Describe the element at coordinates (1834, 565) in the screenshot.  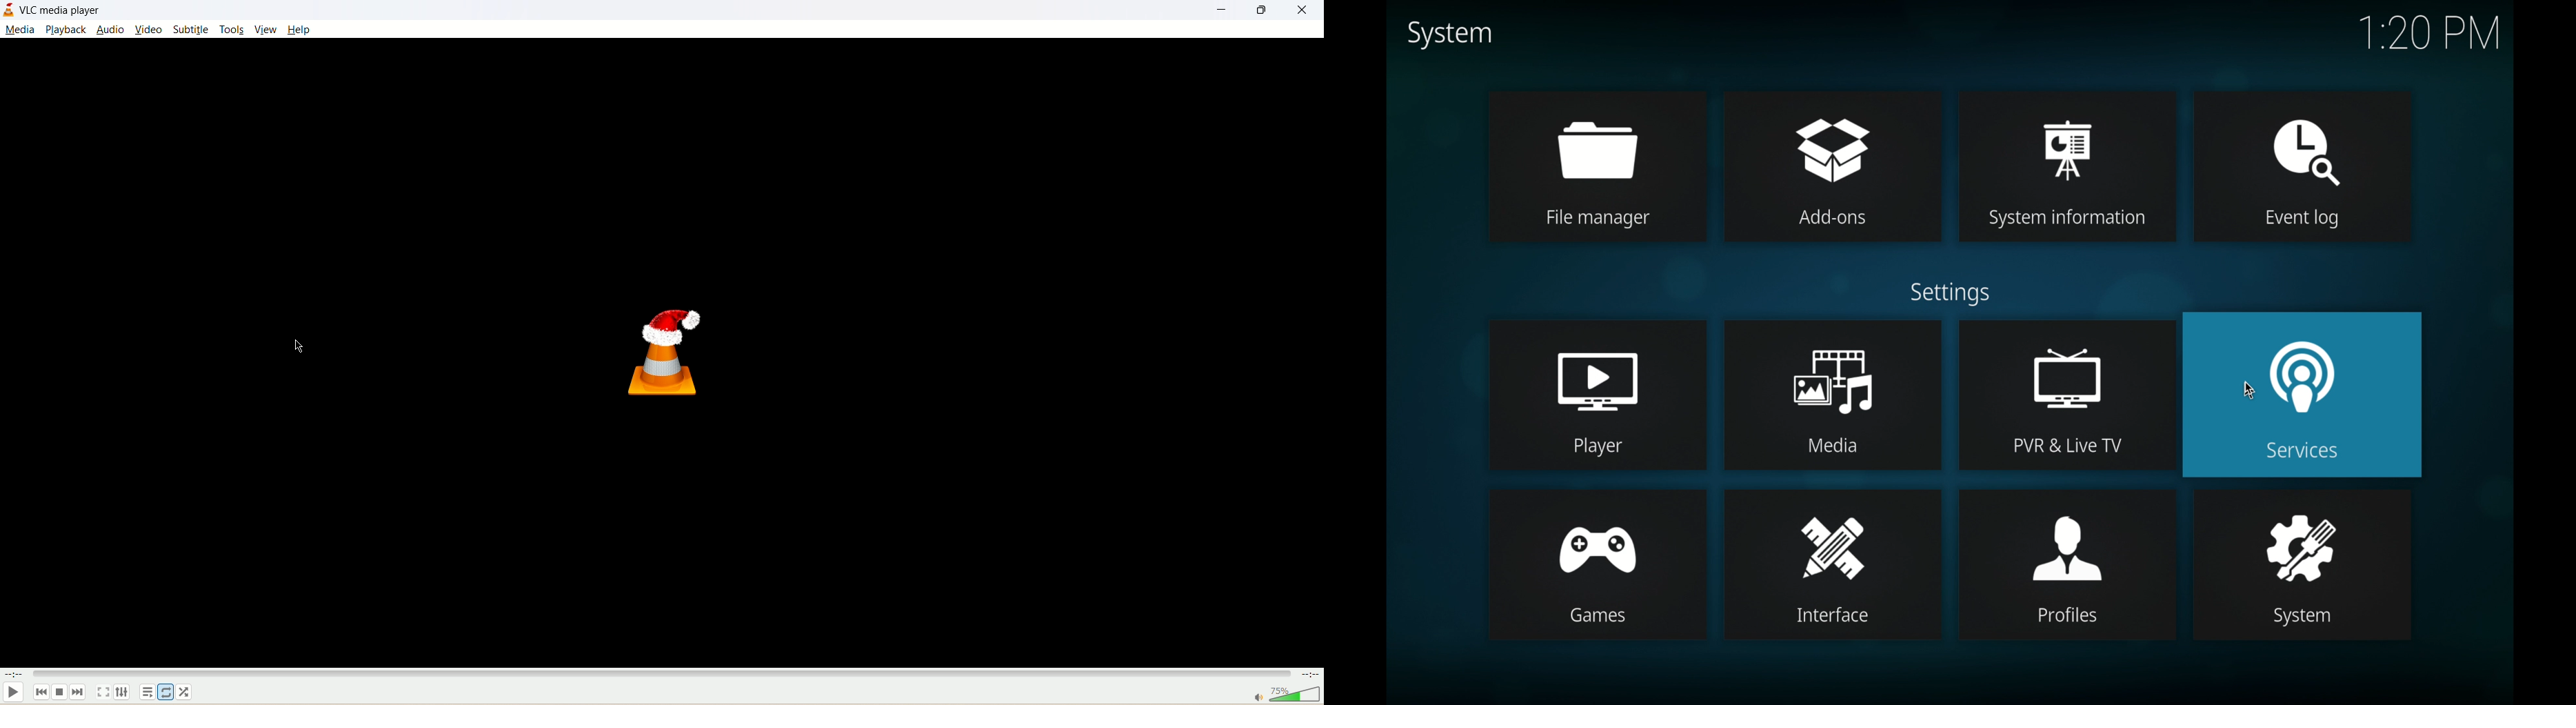
I see `interface` at that location.